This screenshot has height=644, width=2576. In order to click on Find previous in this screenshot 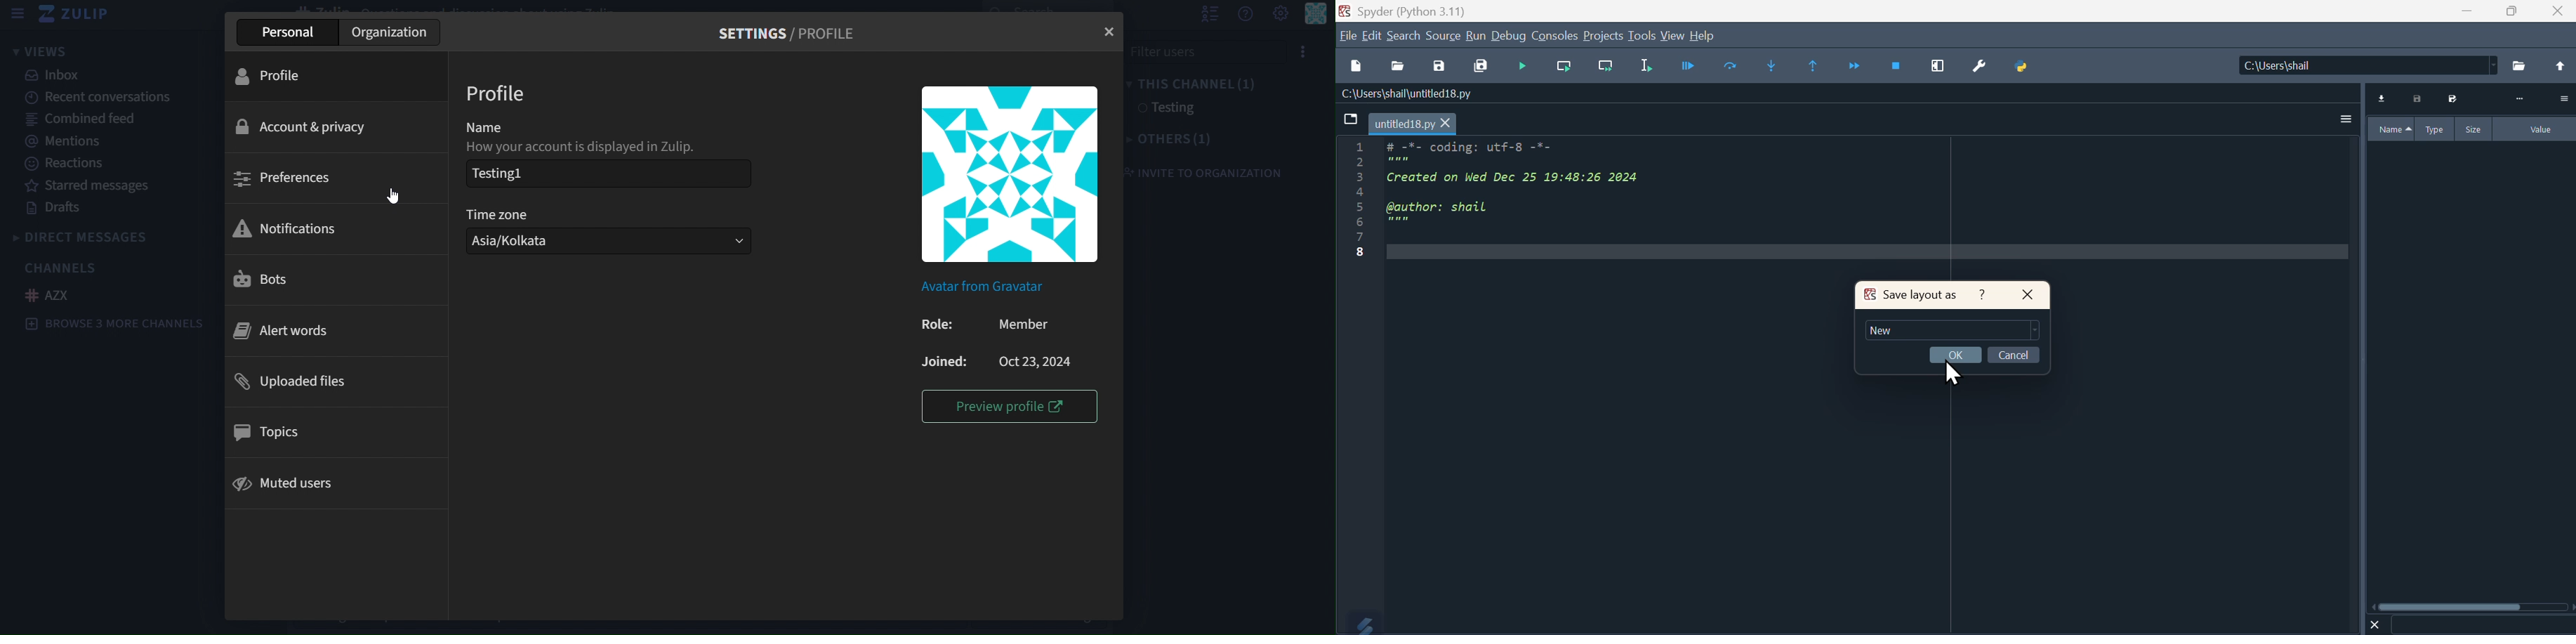, I will do `click(1816, 66)`.